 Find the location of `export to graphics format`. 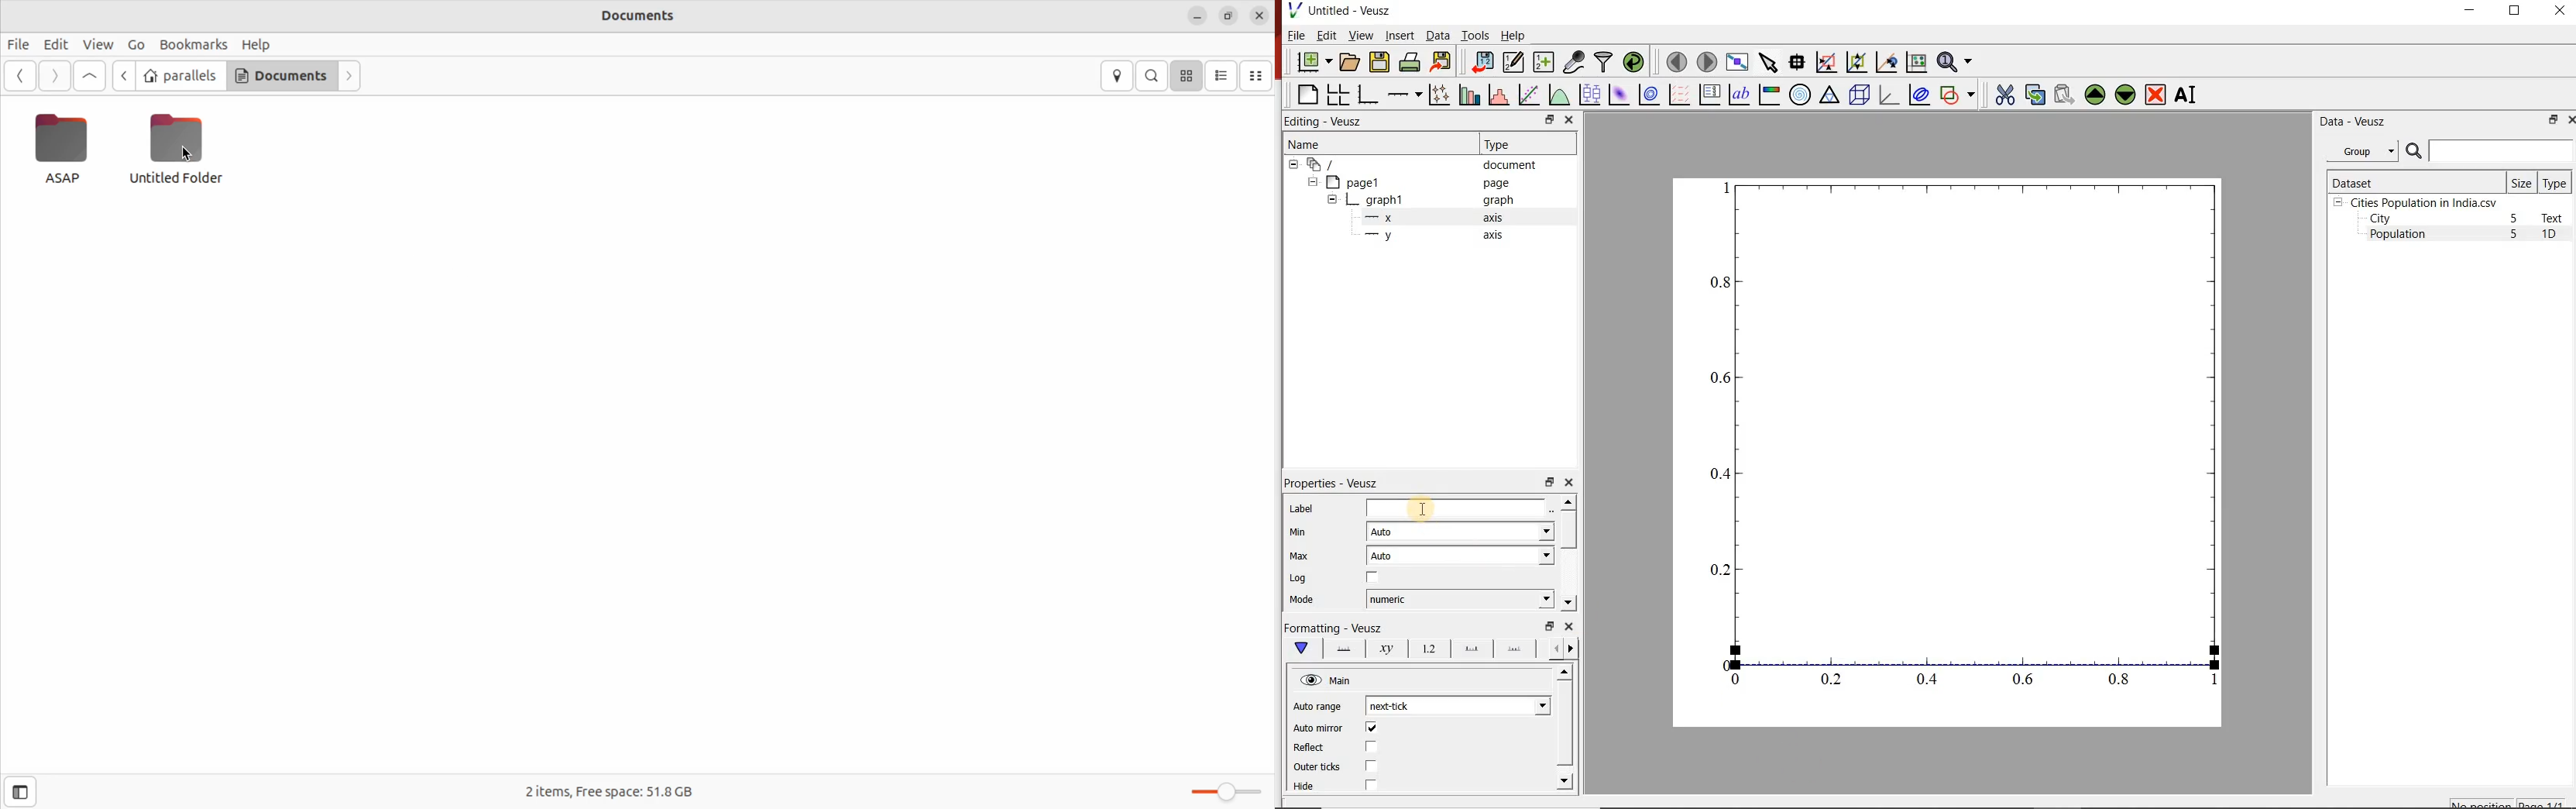

export to graphics format is located at coordinates (1441, 63).